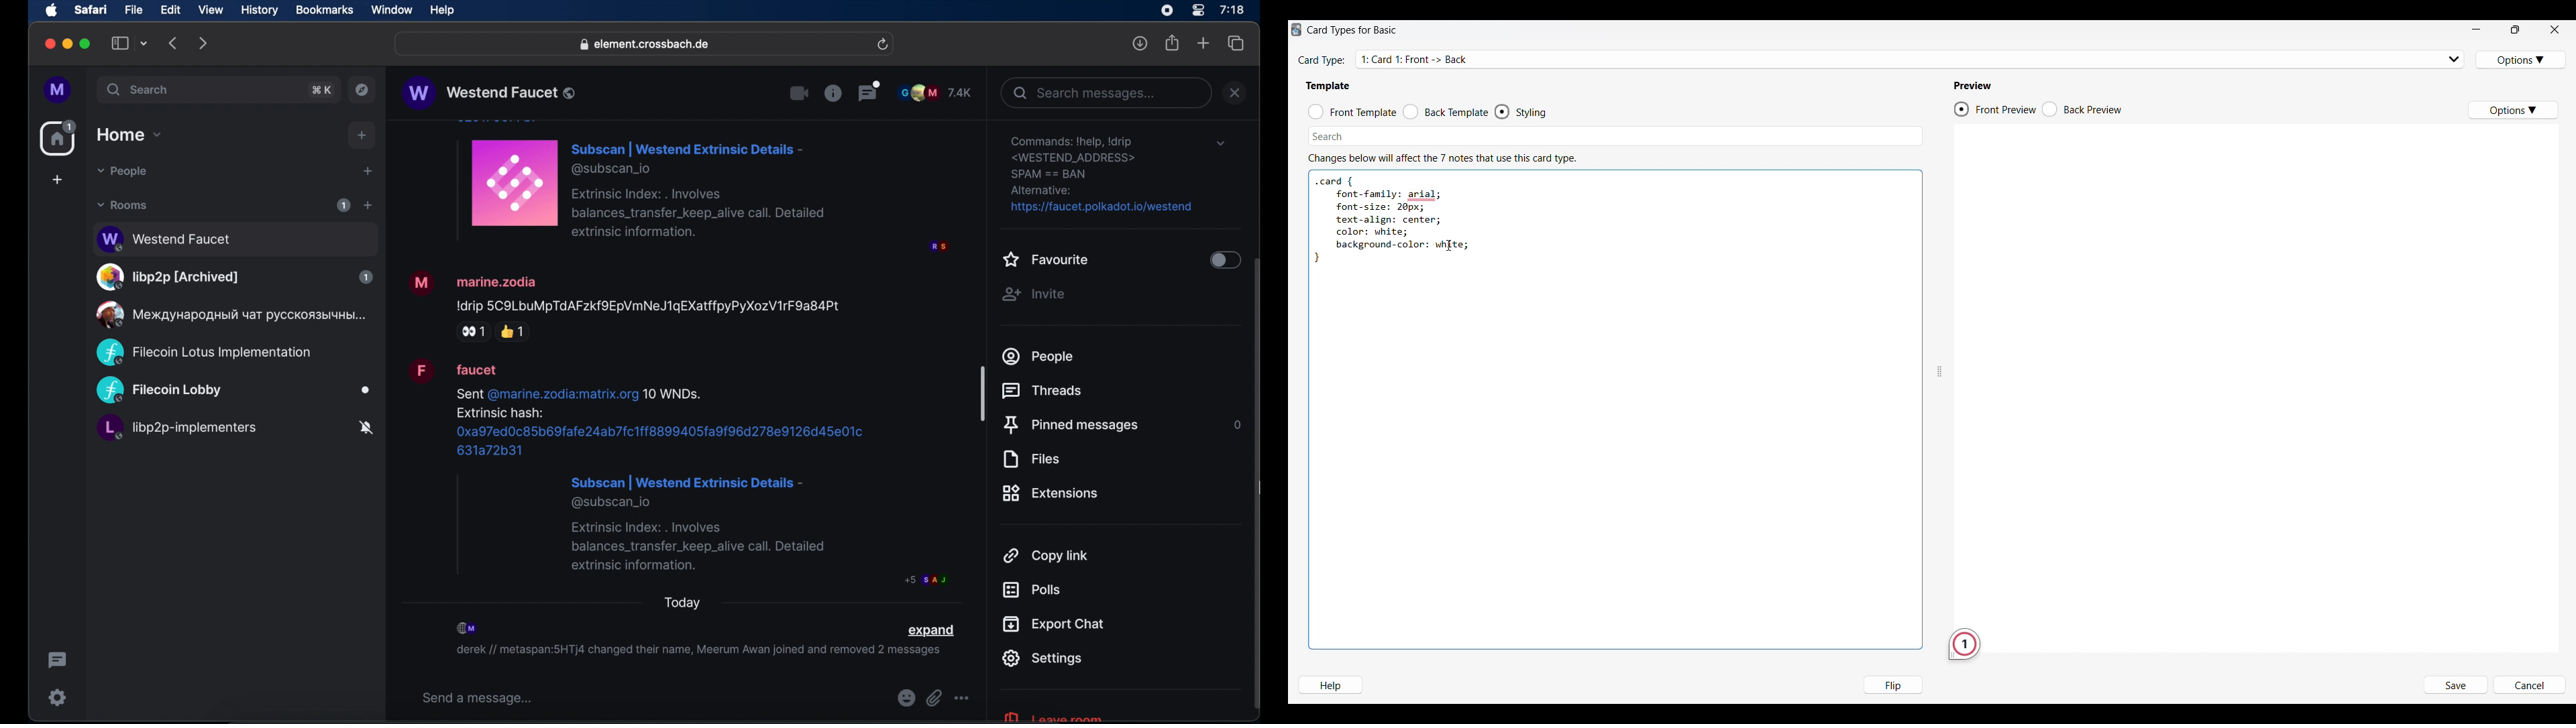  What do you see at coordinates (800, 94) in the screenshot?
I see `video call` at bounding box center [800, 94].